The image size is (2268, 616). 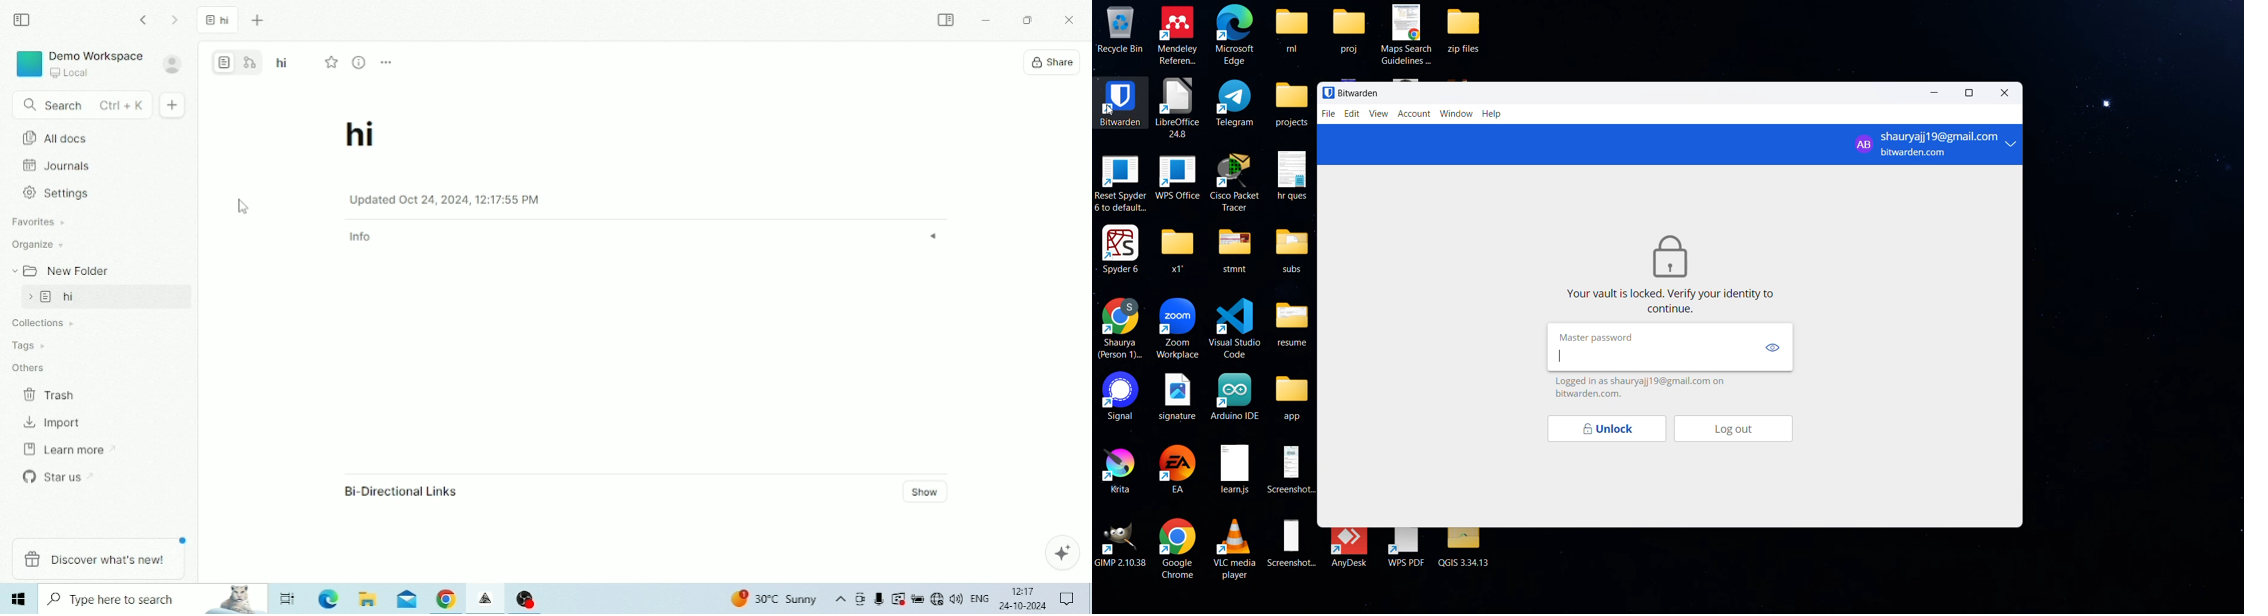 What do you see at coordinates (487, 599) in the screenshot?
I see `Affine` at bounding box center [487, 599].